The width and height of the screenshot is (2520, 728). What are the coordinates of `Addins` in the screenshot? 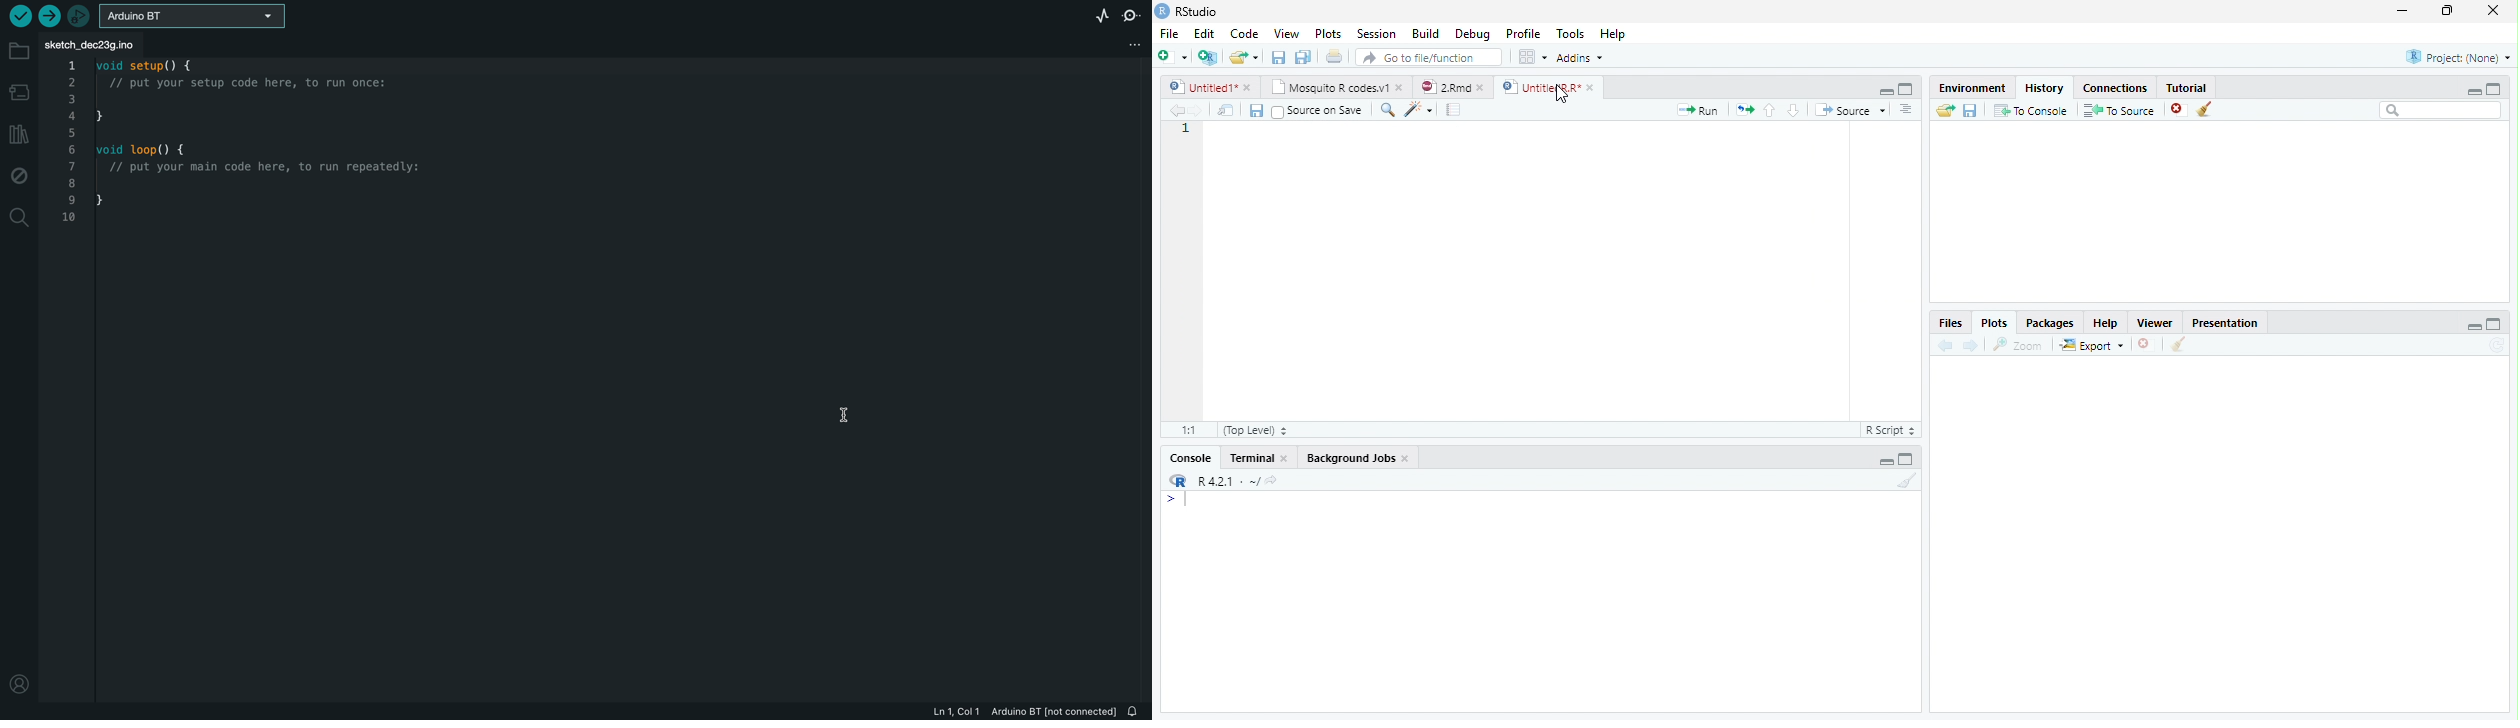 It's located at (1578, 57).